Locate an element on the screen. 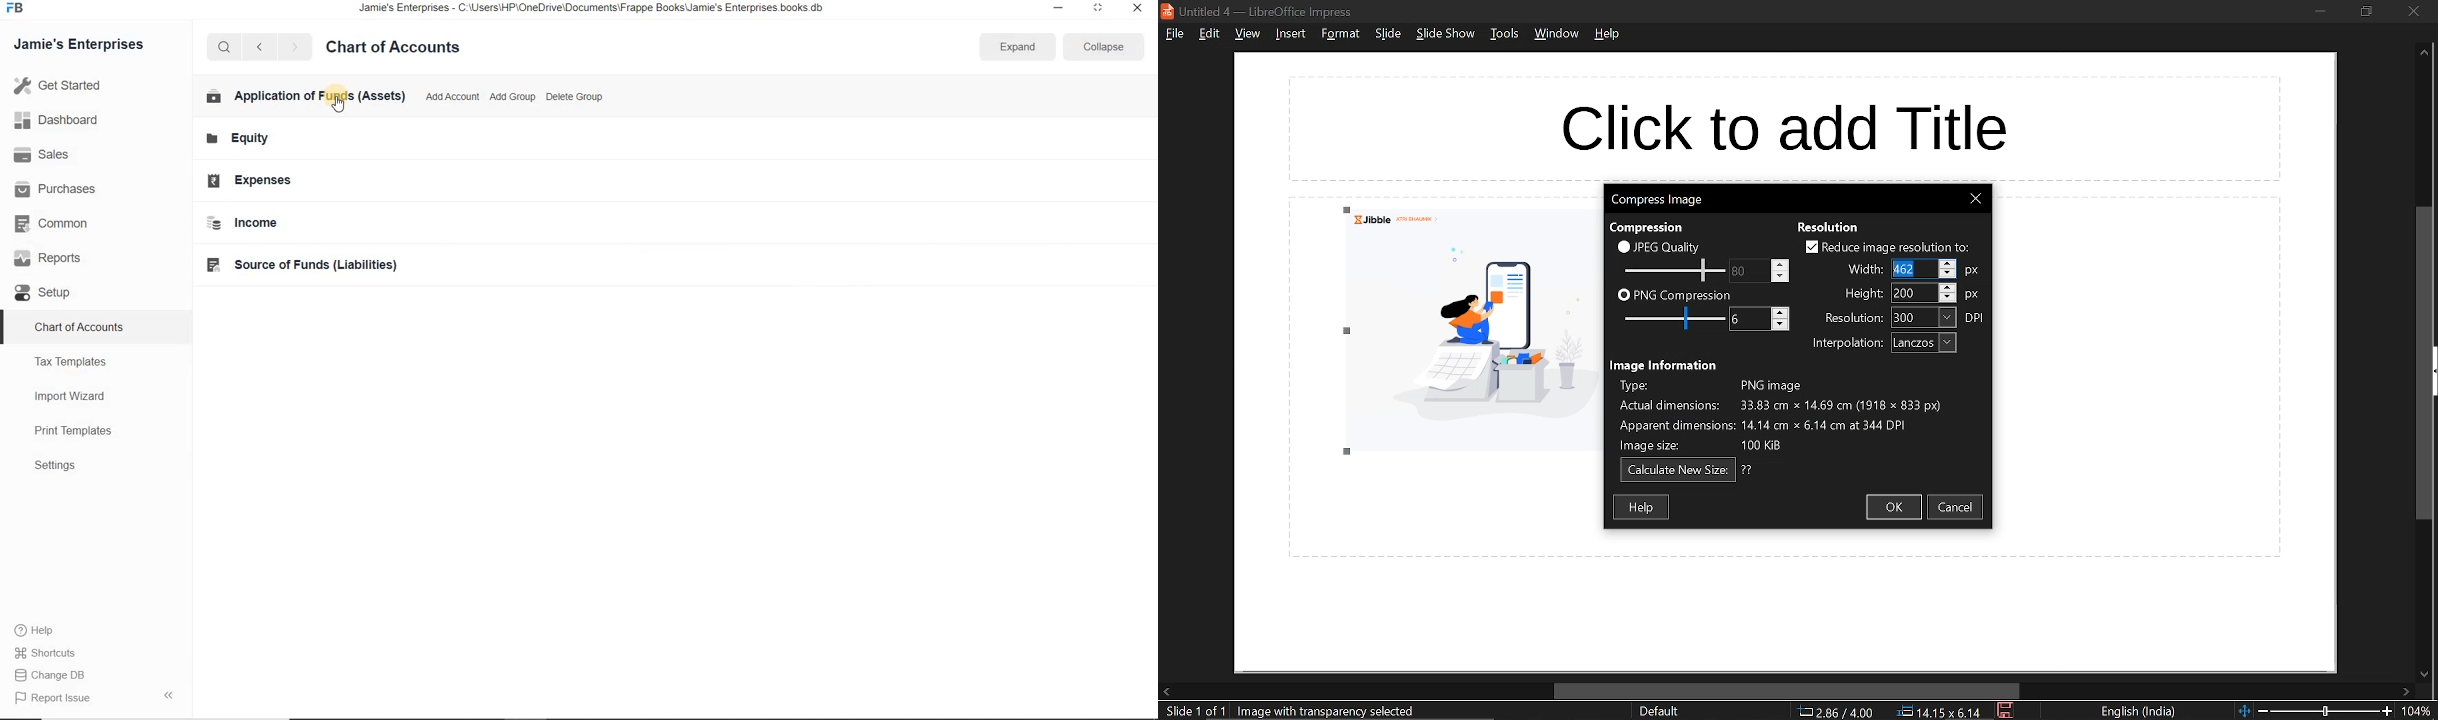 The image size is (2464, 728). expand is located at coordinates (1017, 48).